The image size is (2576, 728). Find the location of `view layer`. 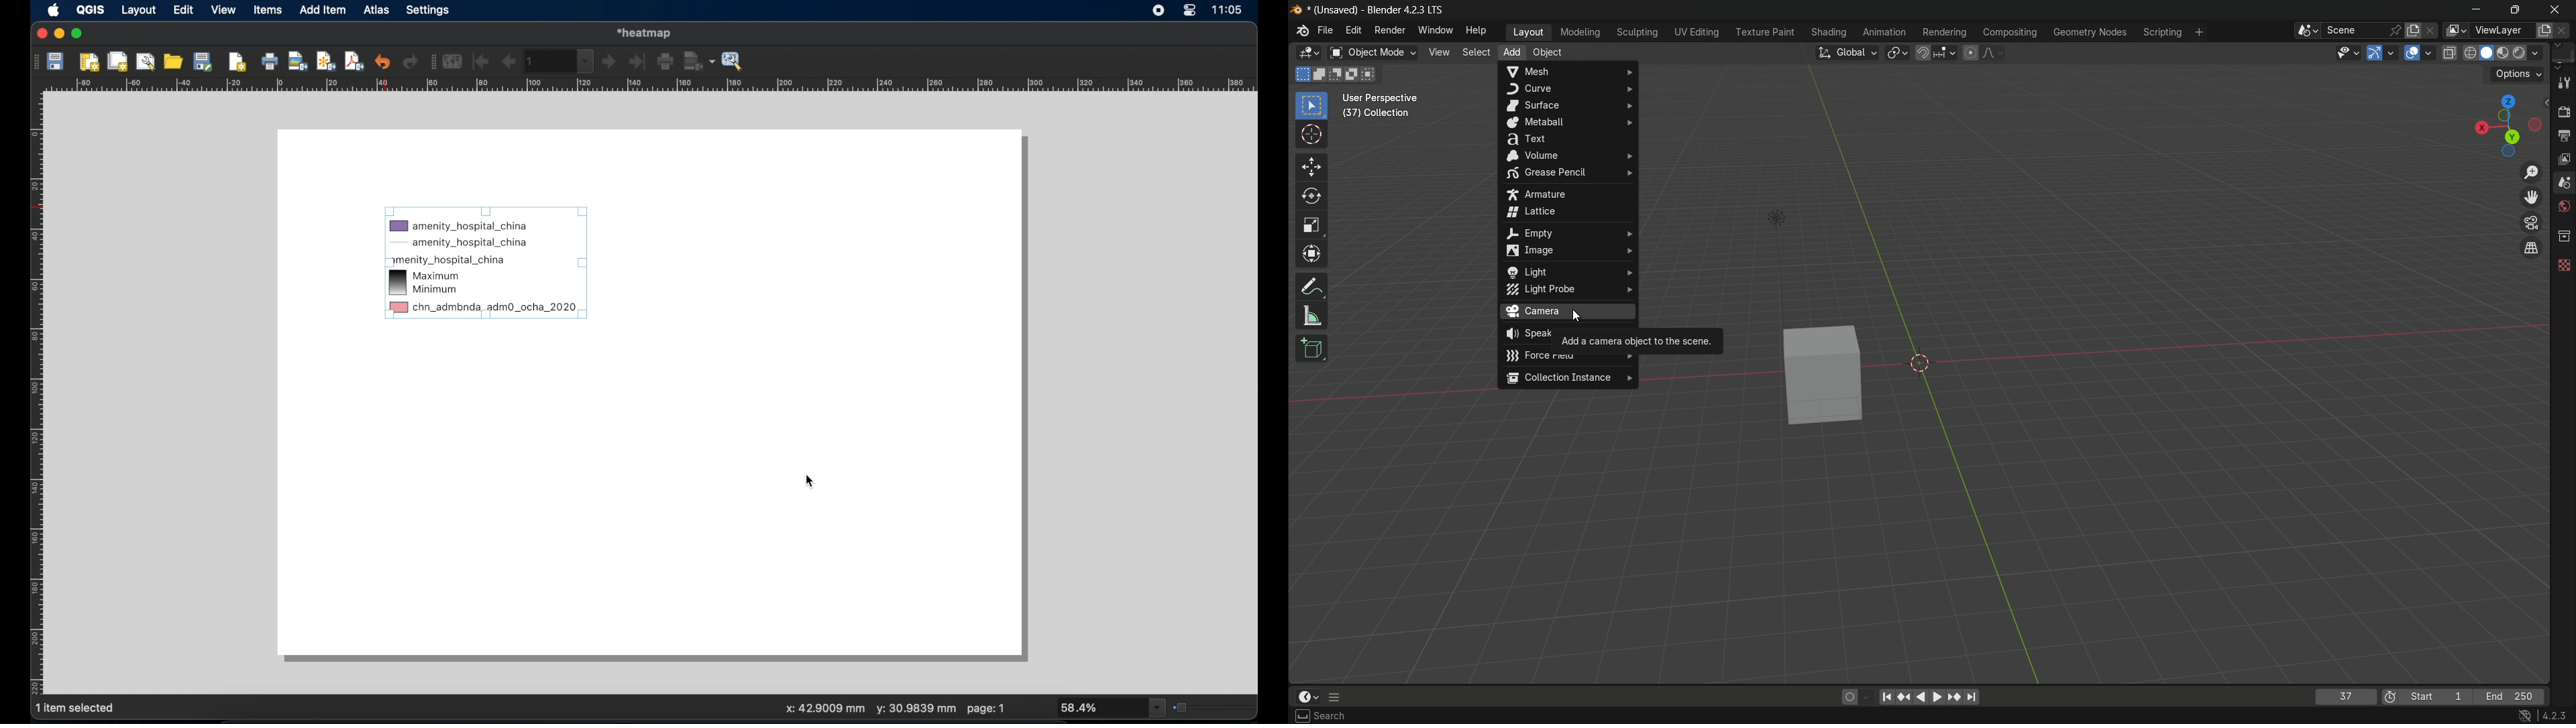

view layer is located at coordinates (2457, 31).